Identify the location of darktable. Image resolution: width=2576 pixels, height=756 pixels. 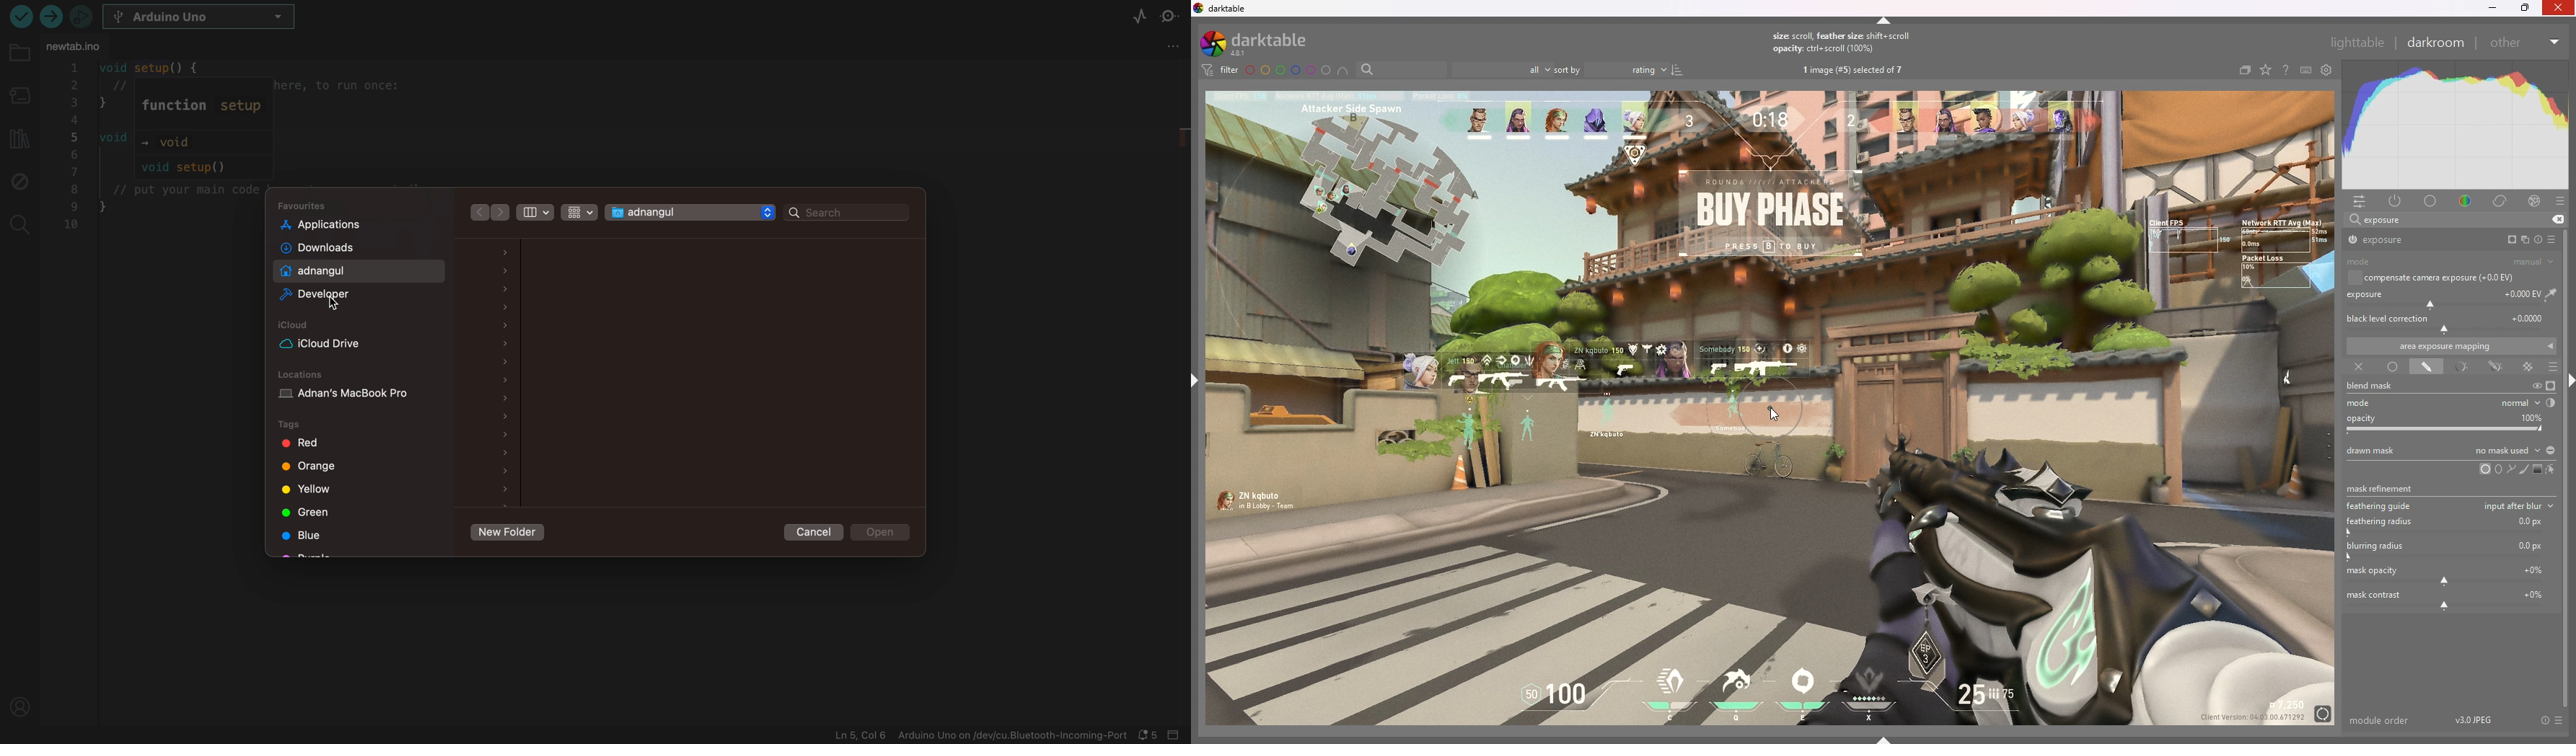
(1223, 9).